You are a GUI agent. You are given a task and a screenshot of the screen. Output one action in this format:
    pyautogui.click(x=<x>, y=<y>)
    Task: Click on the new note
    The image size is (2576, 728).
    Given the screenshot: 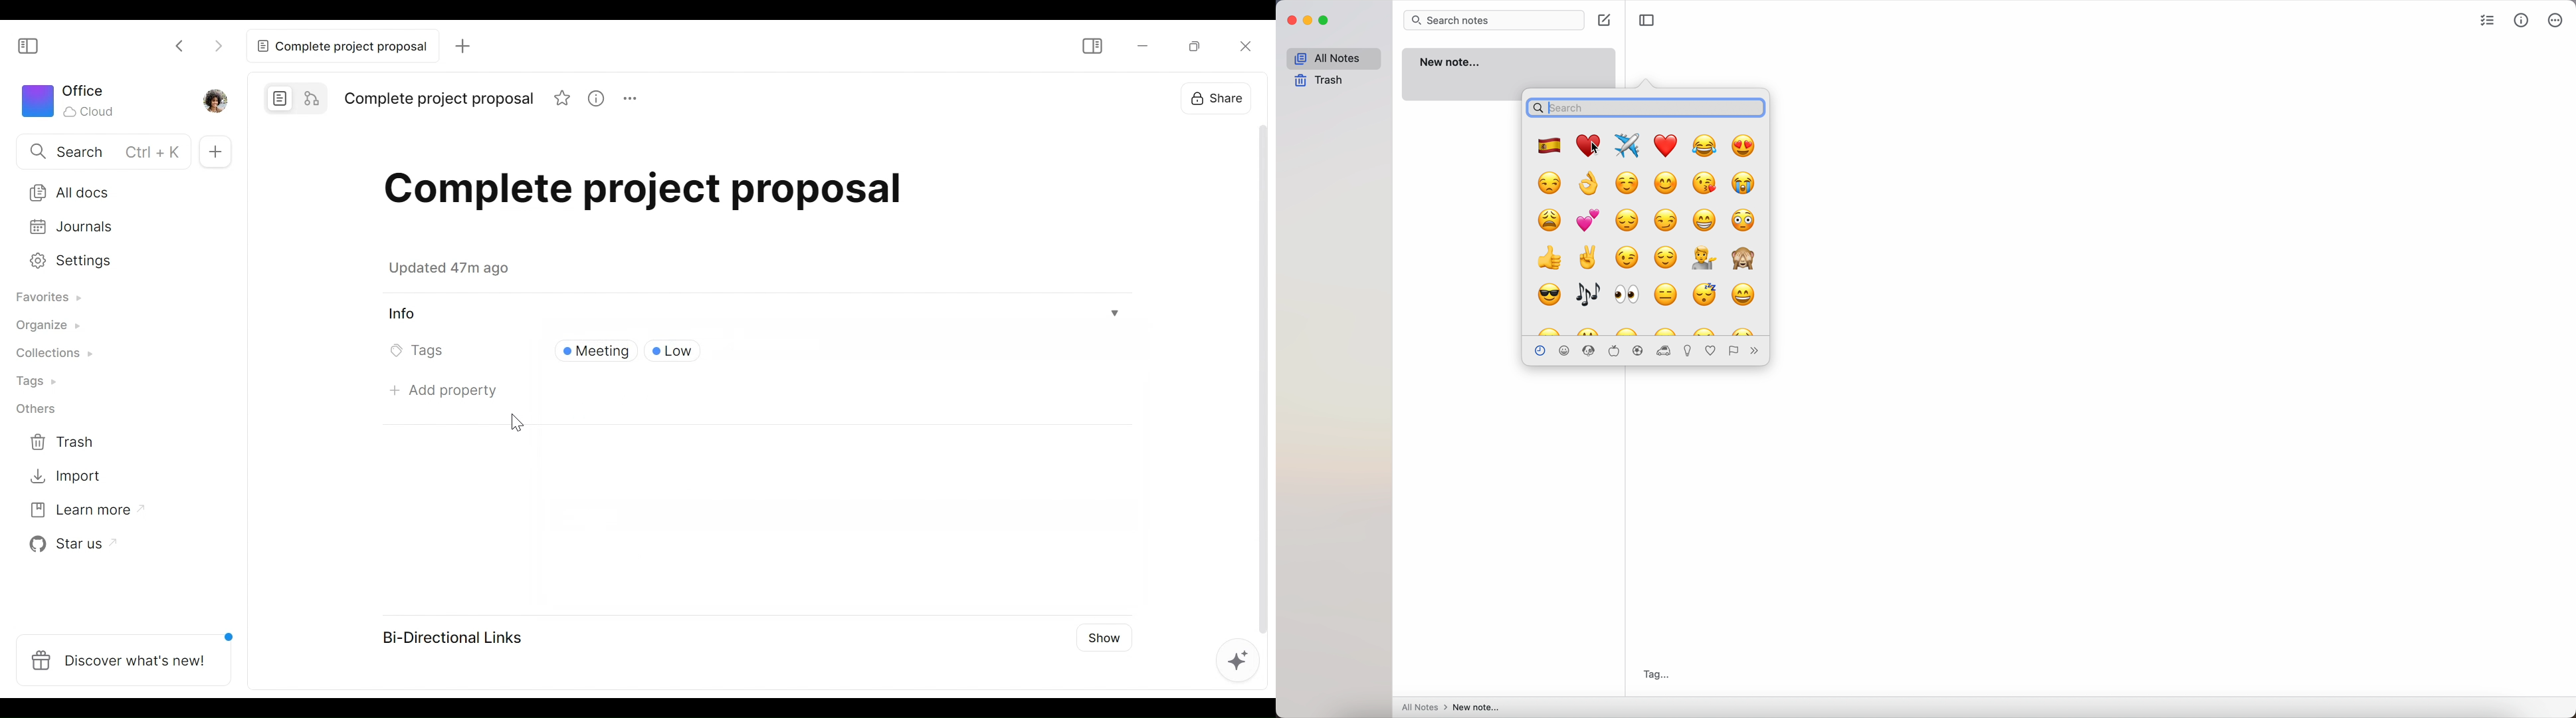 What is the action you would take?
    pyautogui.click(x=1508, y=68)
    